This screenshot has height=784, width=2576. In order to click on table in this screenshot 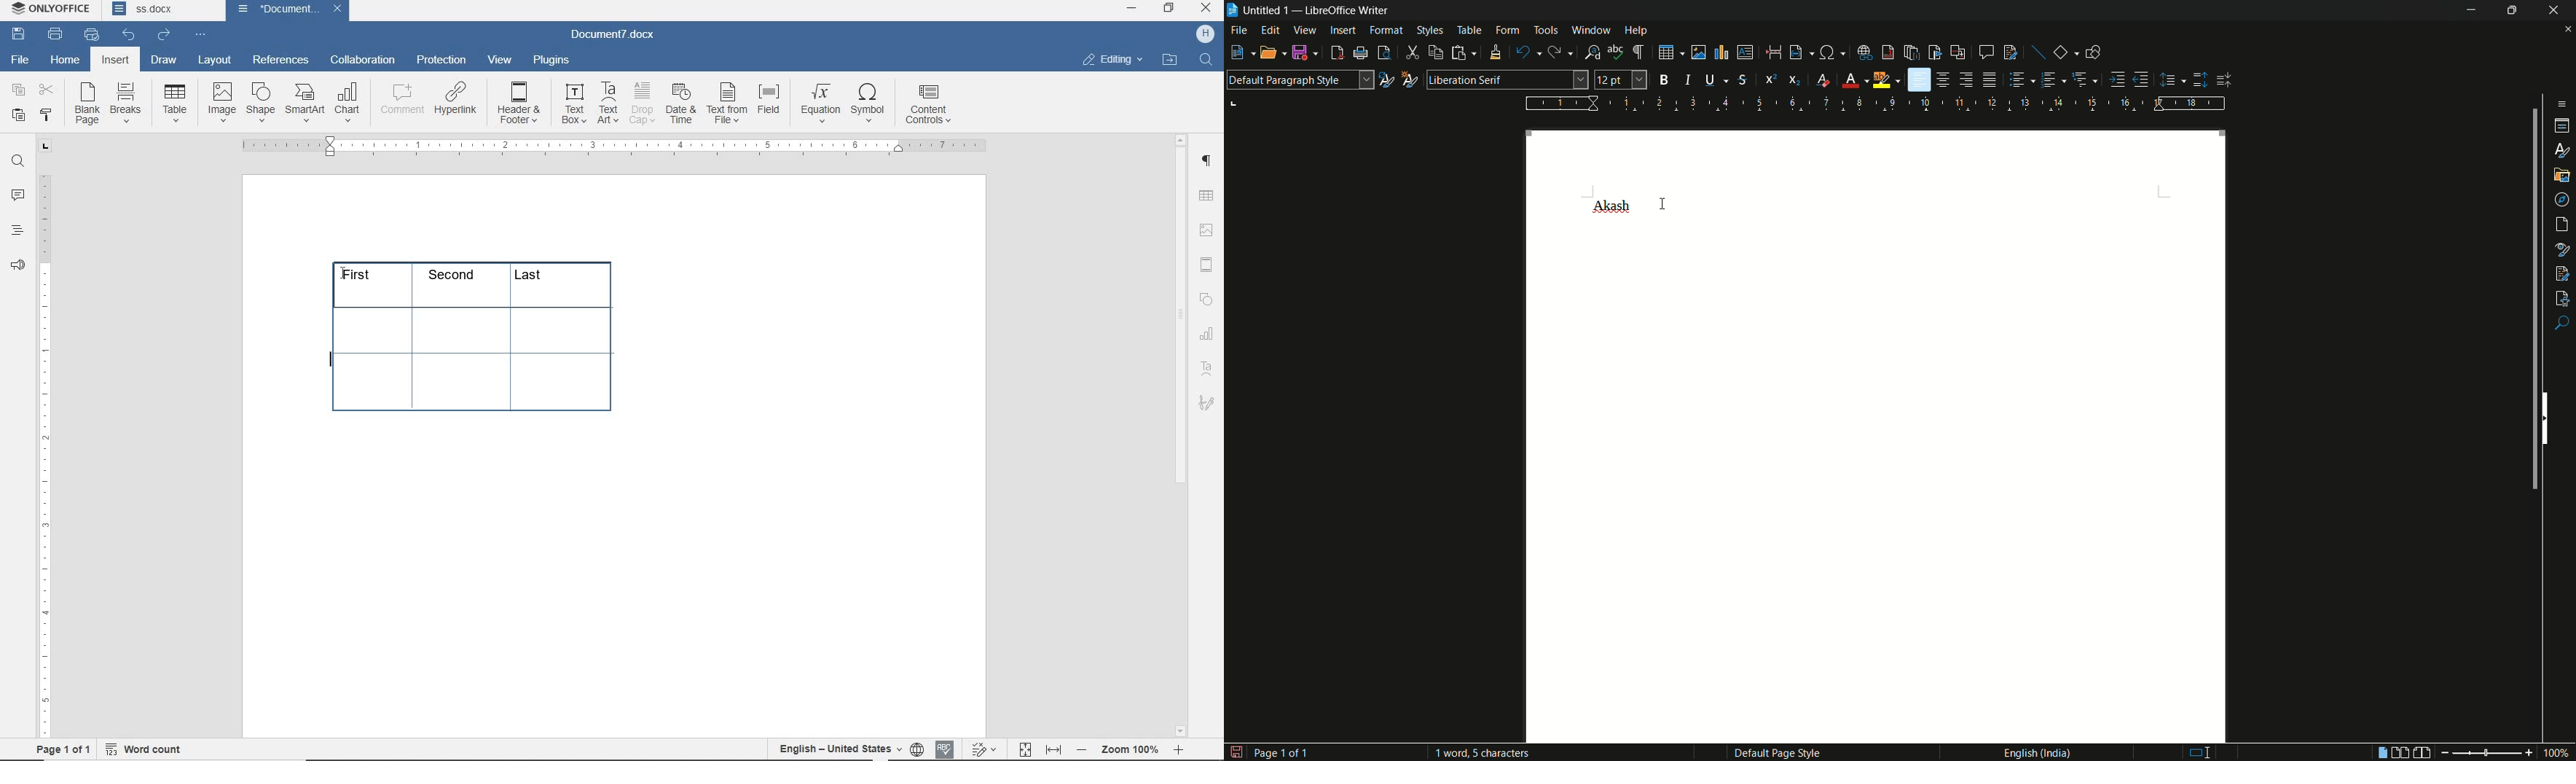, I will do `click(486, 343)`.